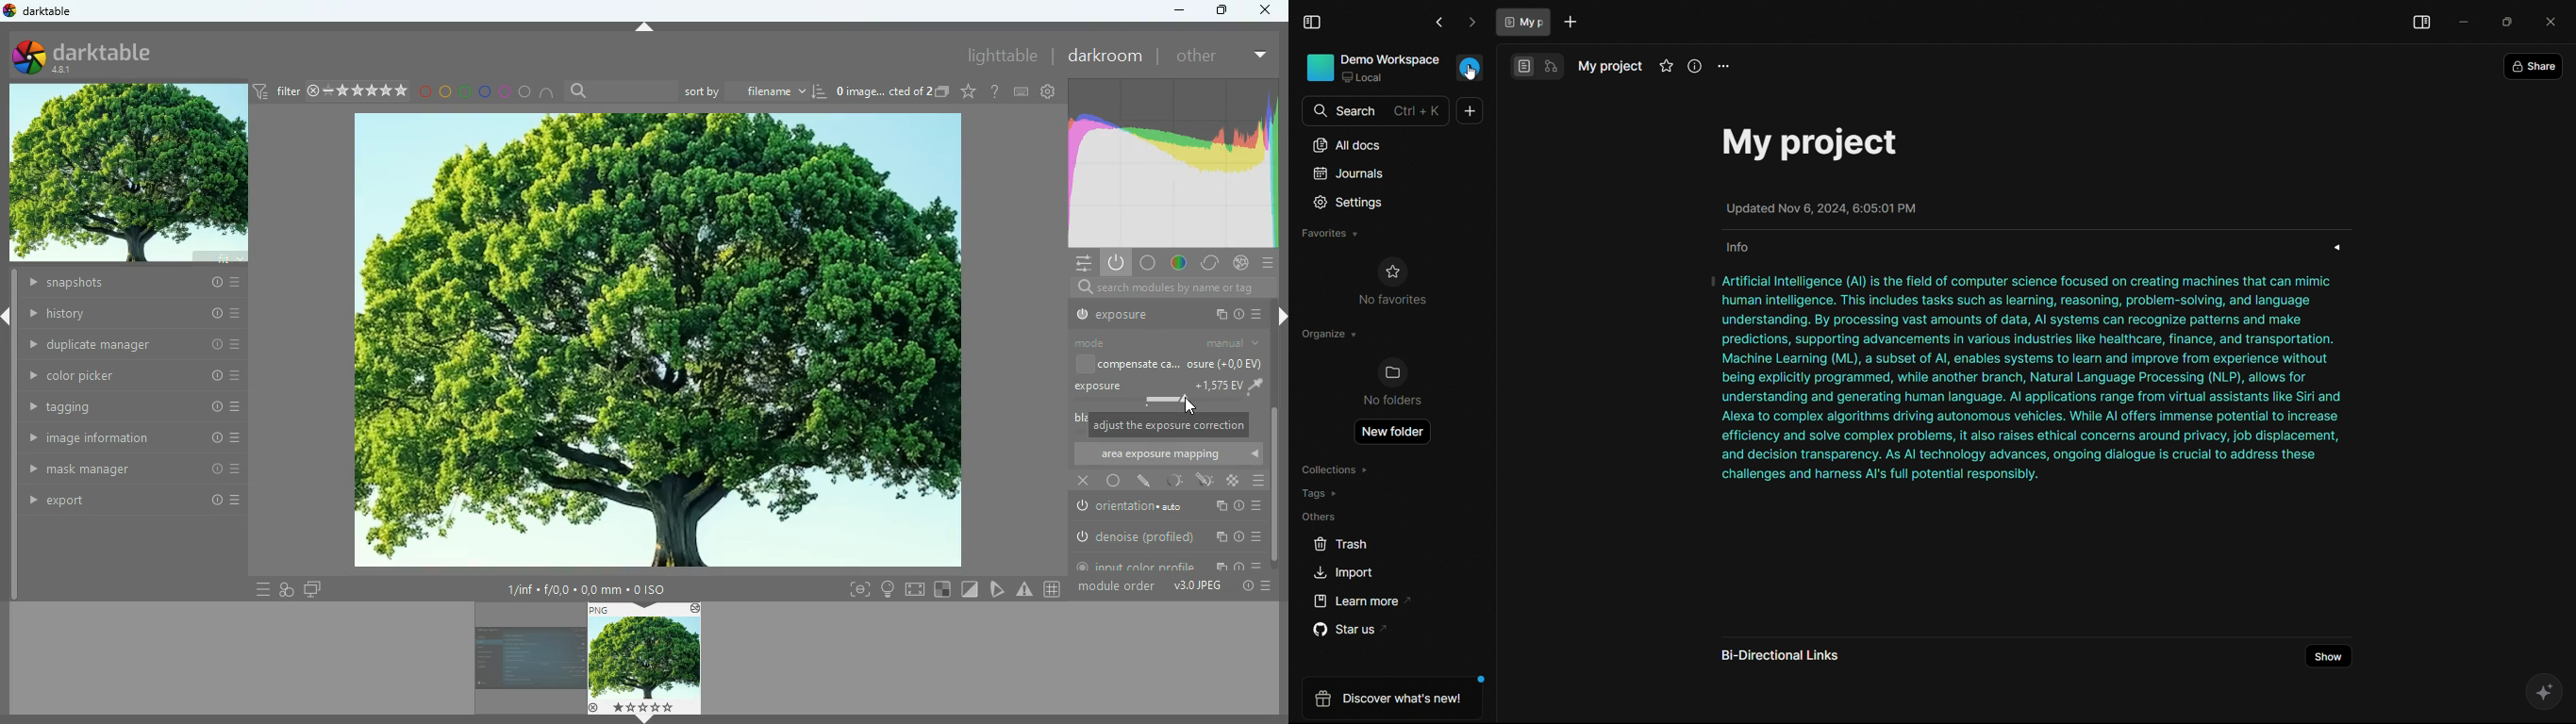 This screenshot has height=728, width=2576. Describe the element at coordinates (1725, 67) in the screenshot. I see `settings` at that location.